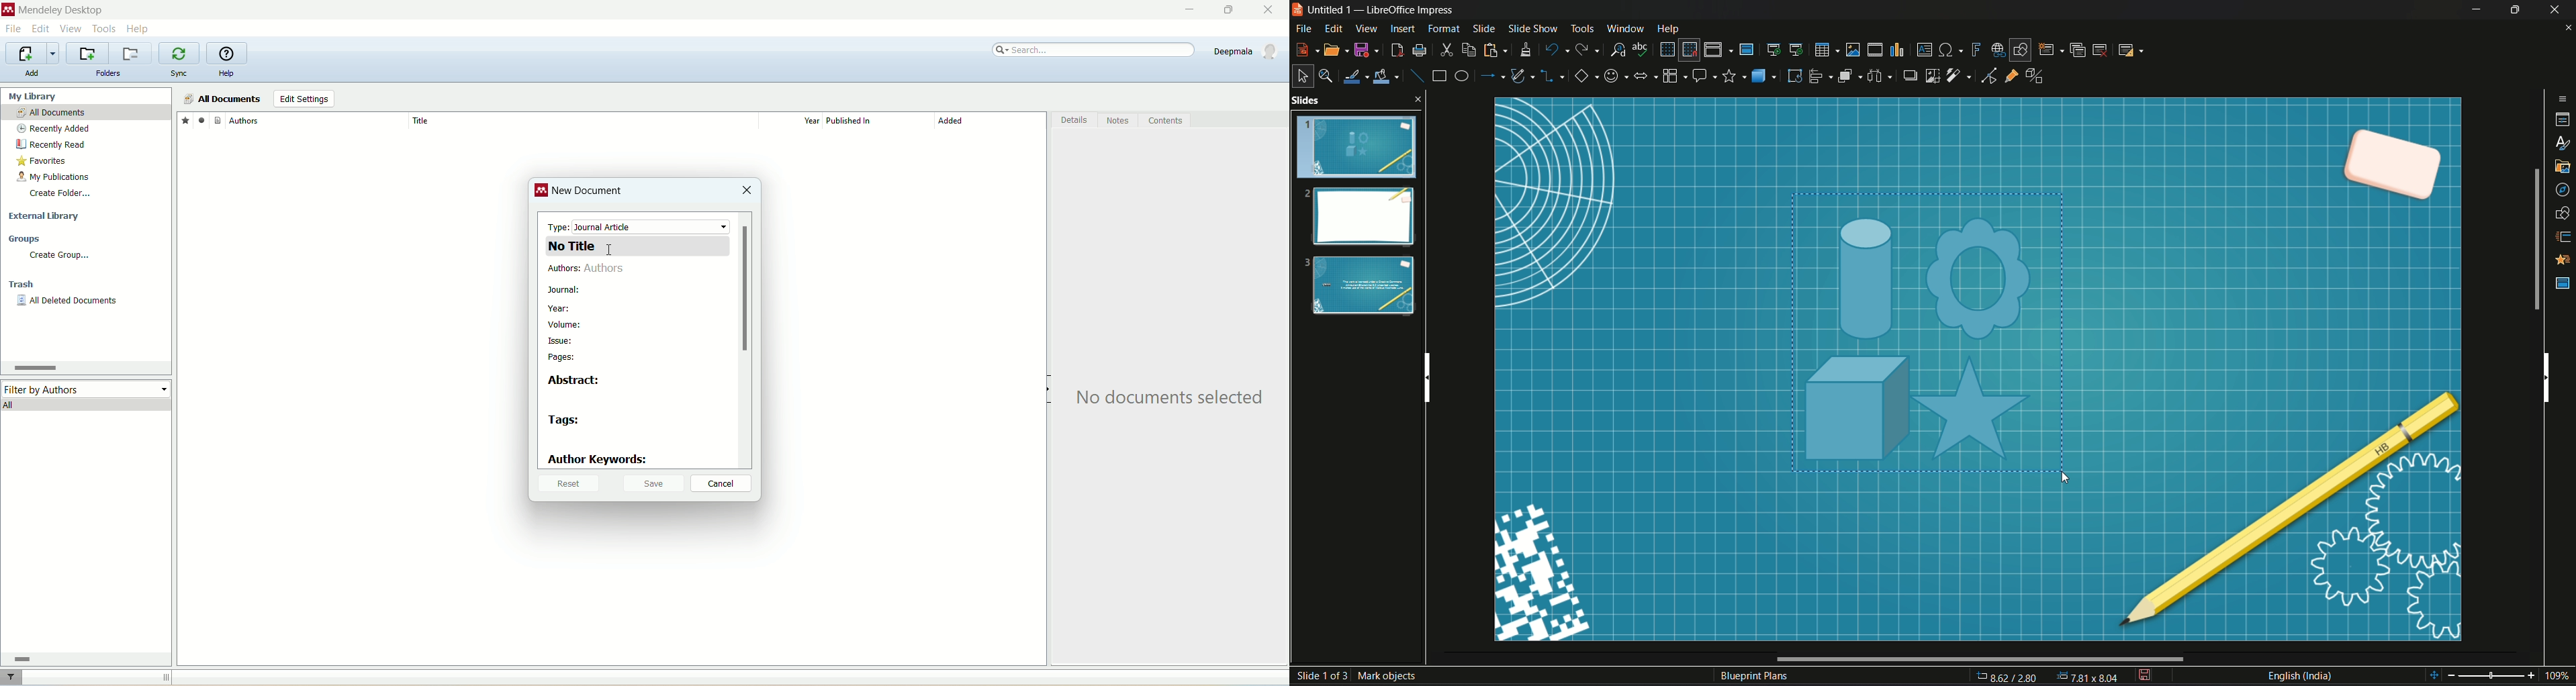 The image size is (2576, 700). I want to click on curves and polygon, so click(1524, 76).